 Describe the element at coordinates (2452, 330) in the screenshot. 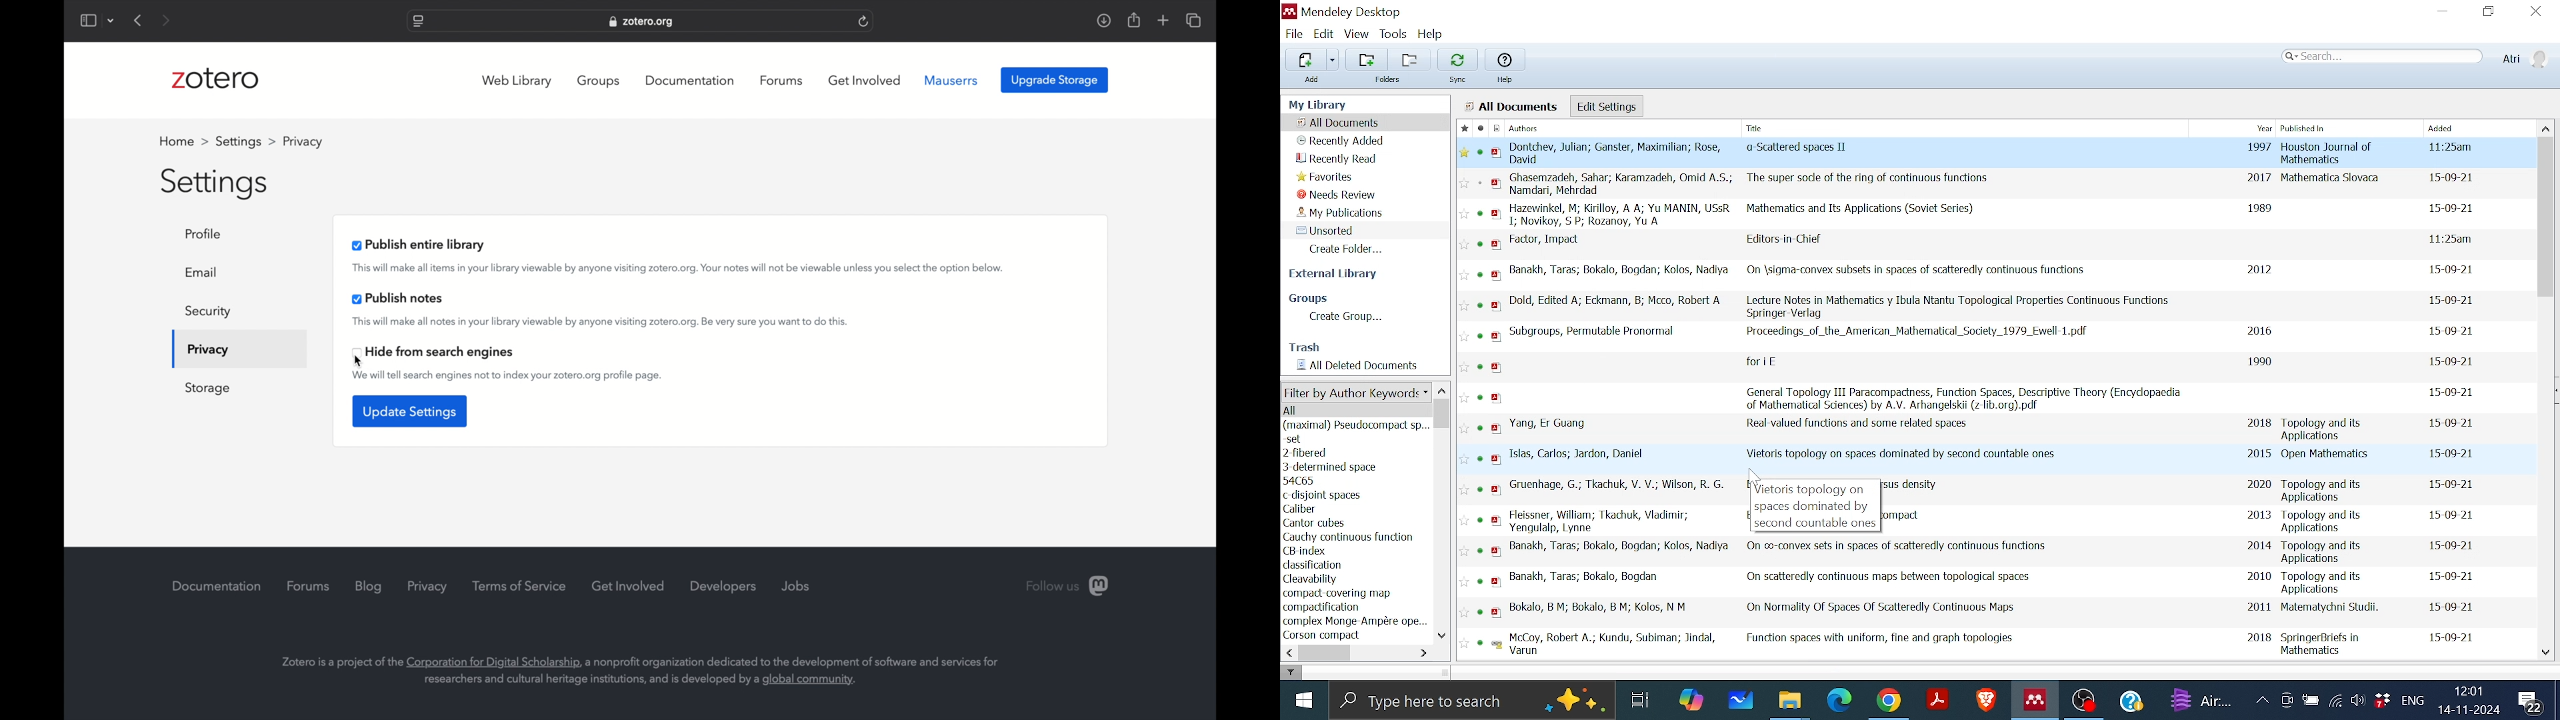

I see `date` at that location.